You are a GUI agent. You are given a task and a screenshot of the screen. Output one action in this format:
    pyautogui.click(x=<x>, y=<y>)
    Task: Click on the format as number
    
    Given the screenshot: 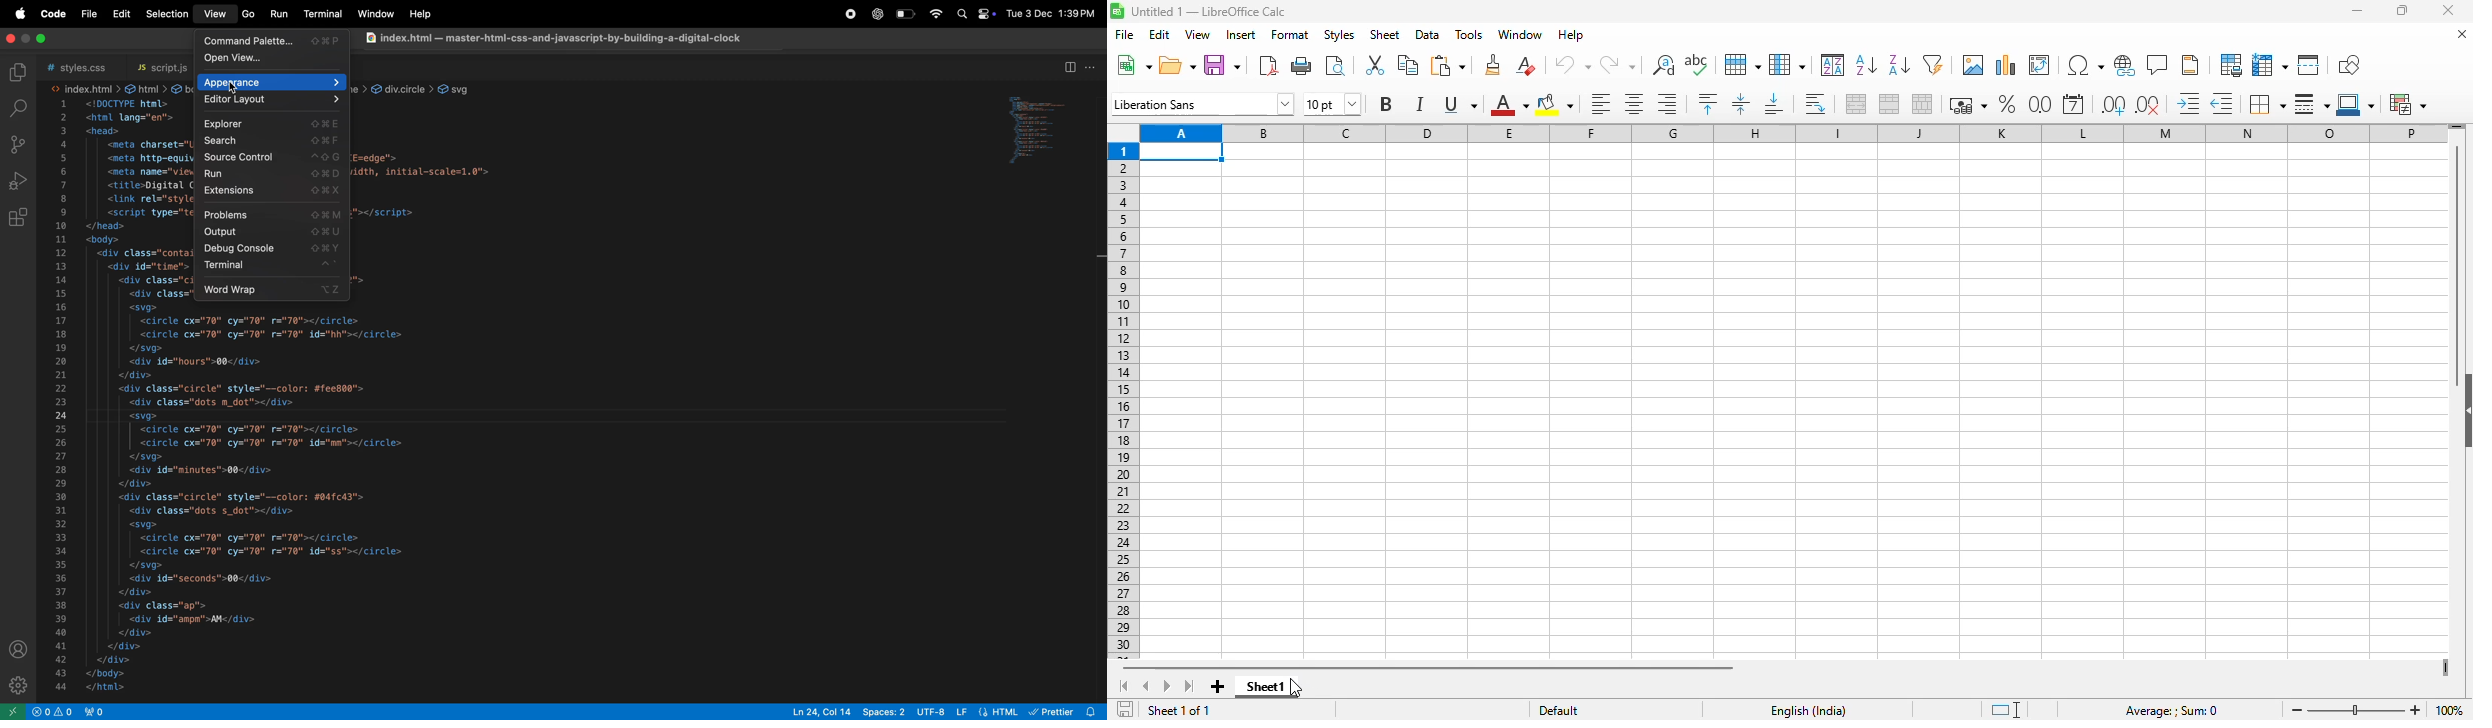 What is the action you would take?
    pyautogui.click(x=2040, y=103)
    